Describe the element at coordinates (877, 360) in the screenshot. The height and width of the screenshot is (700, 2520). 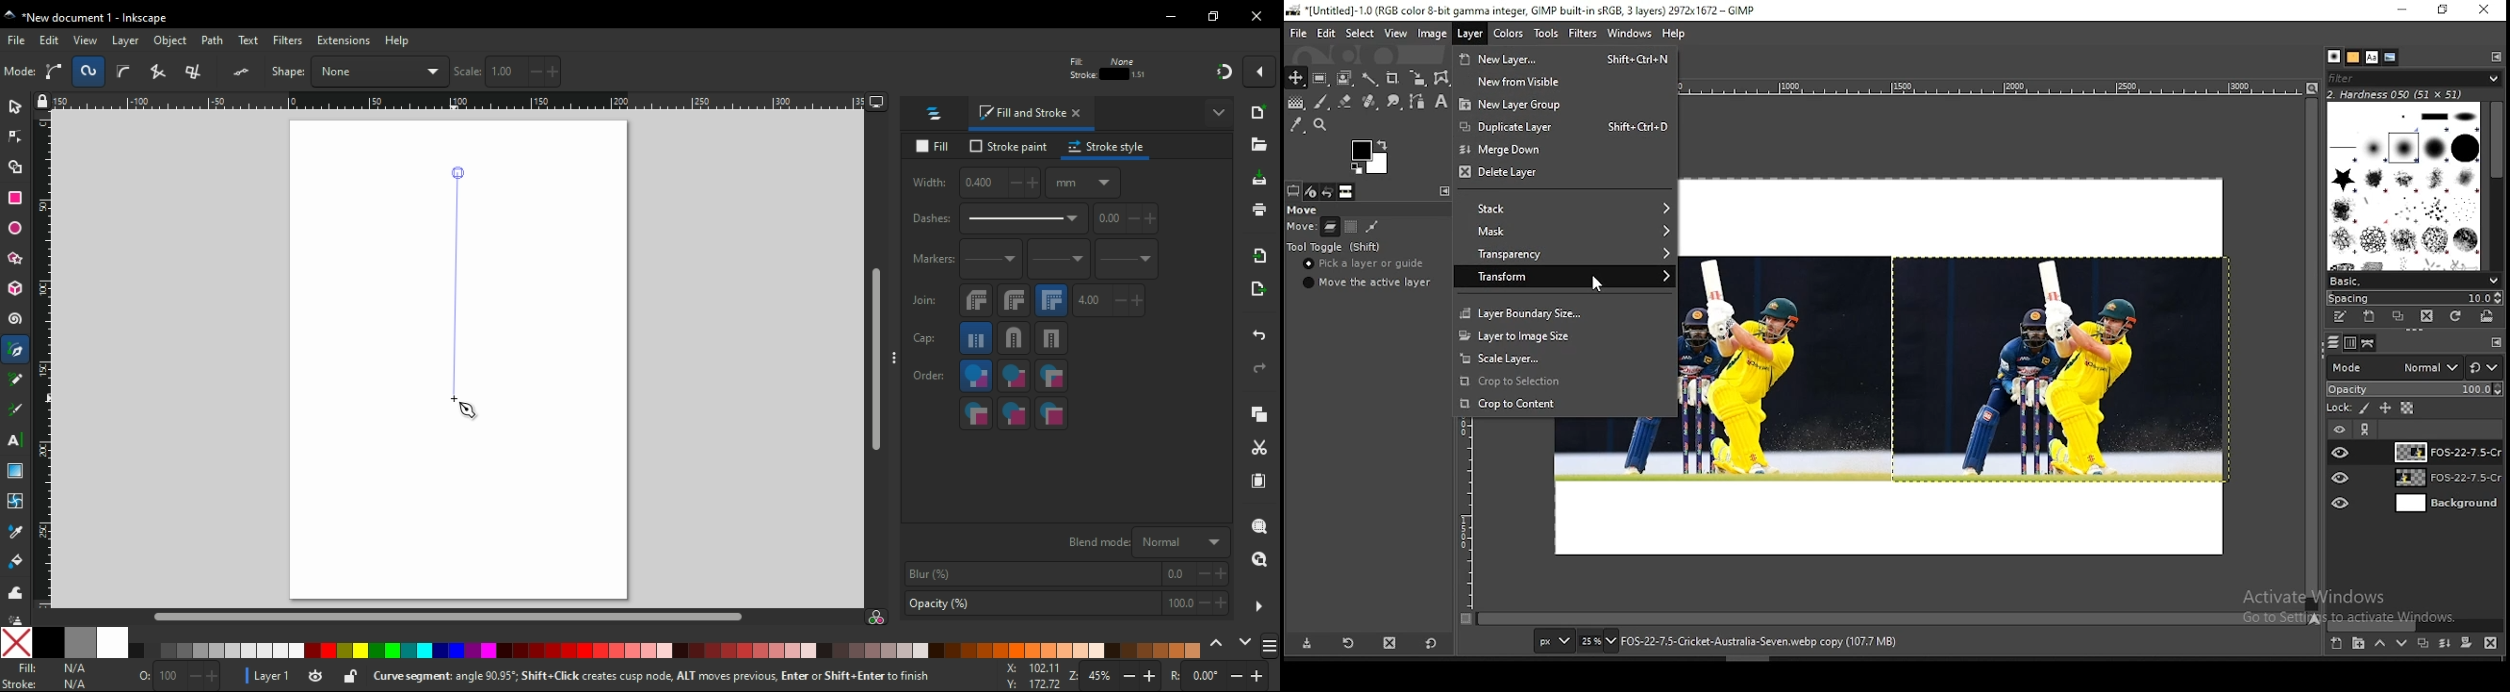
I see `scroll bar` at that location.